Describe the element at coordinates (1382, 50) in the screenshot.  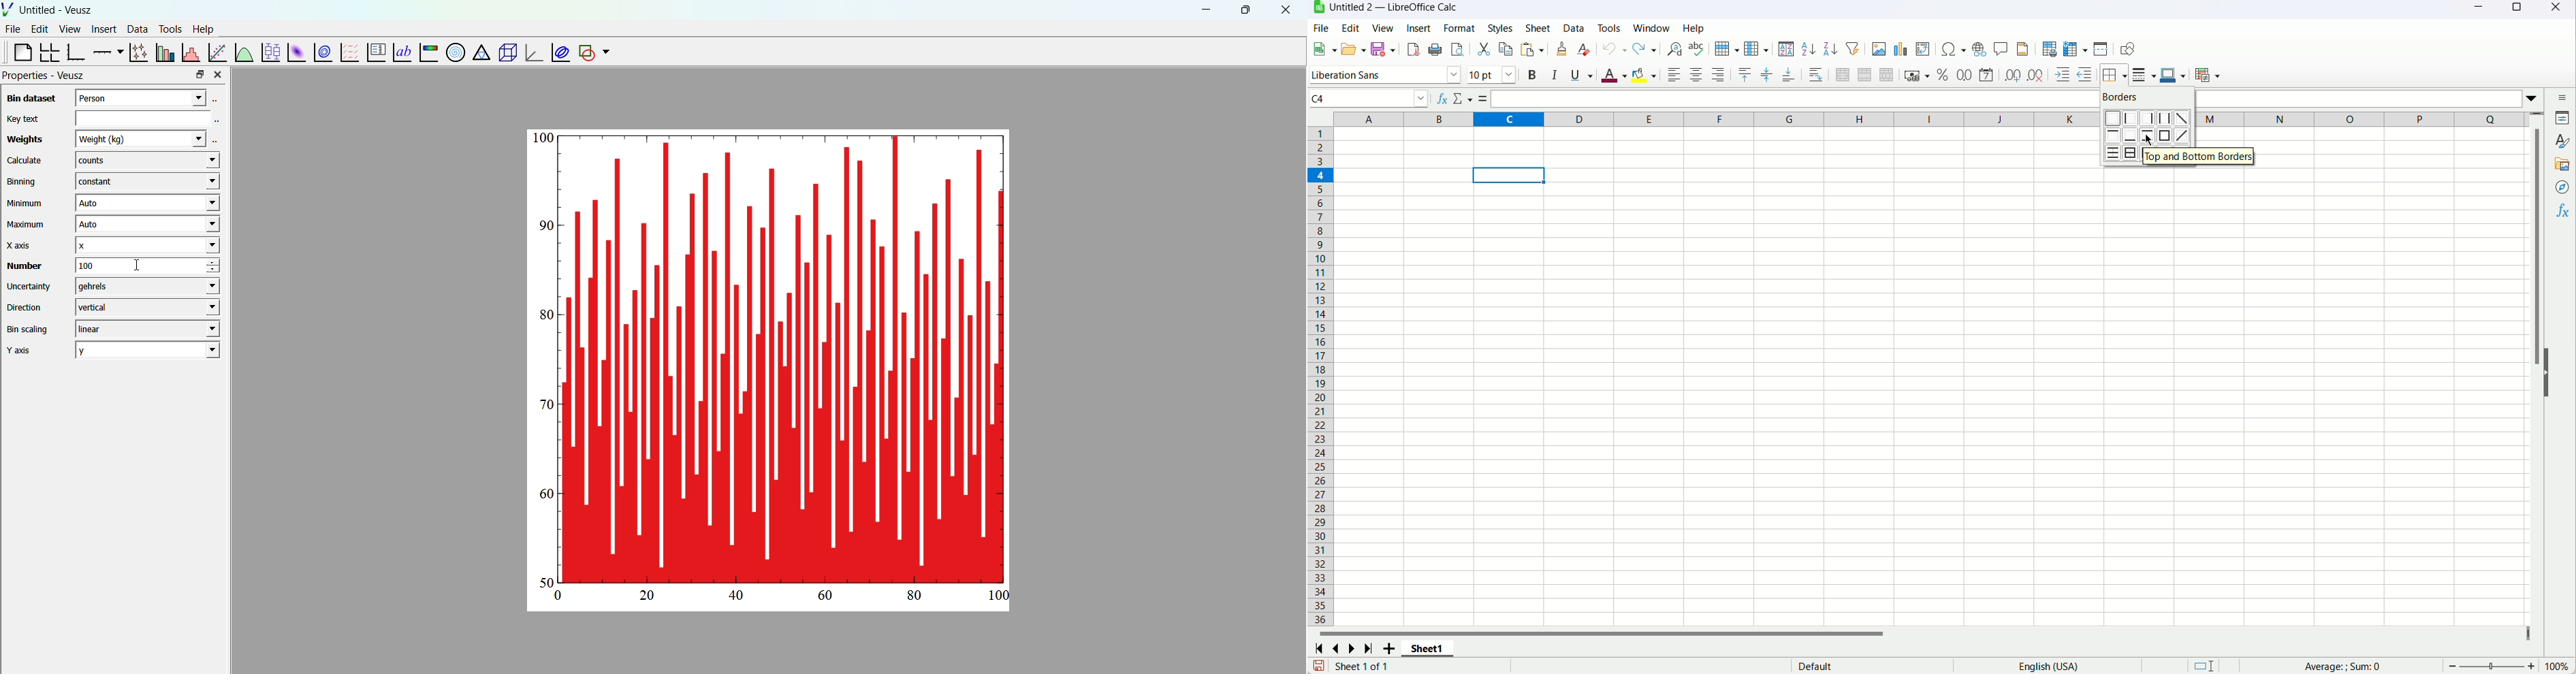
I see `Save` at that location.